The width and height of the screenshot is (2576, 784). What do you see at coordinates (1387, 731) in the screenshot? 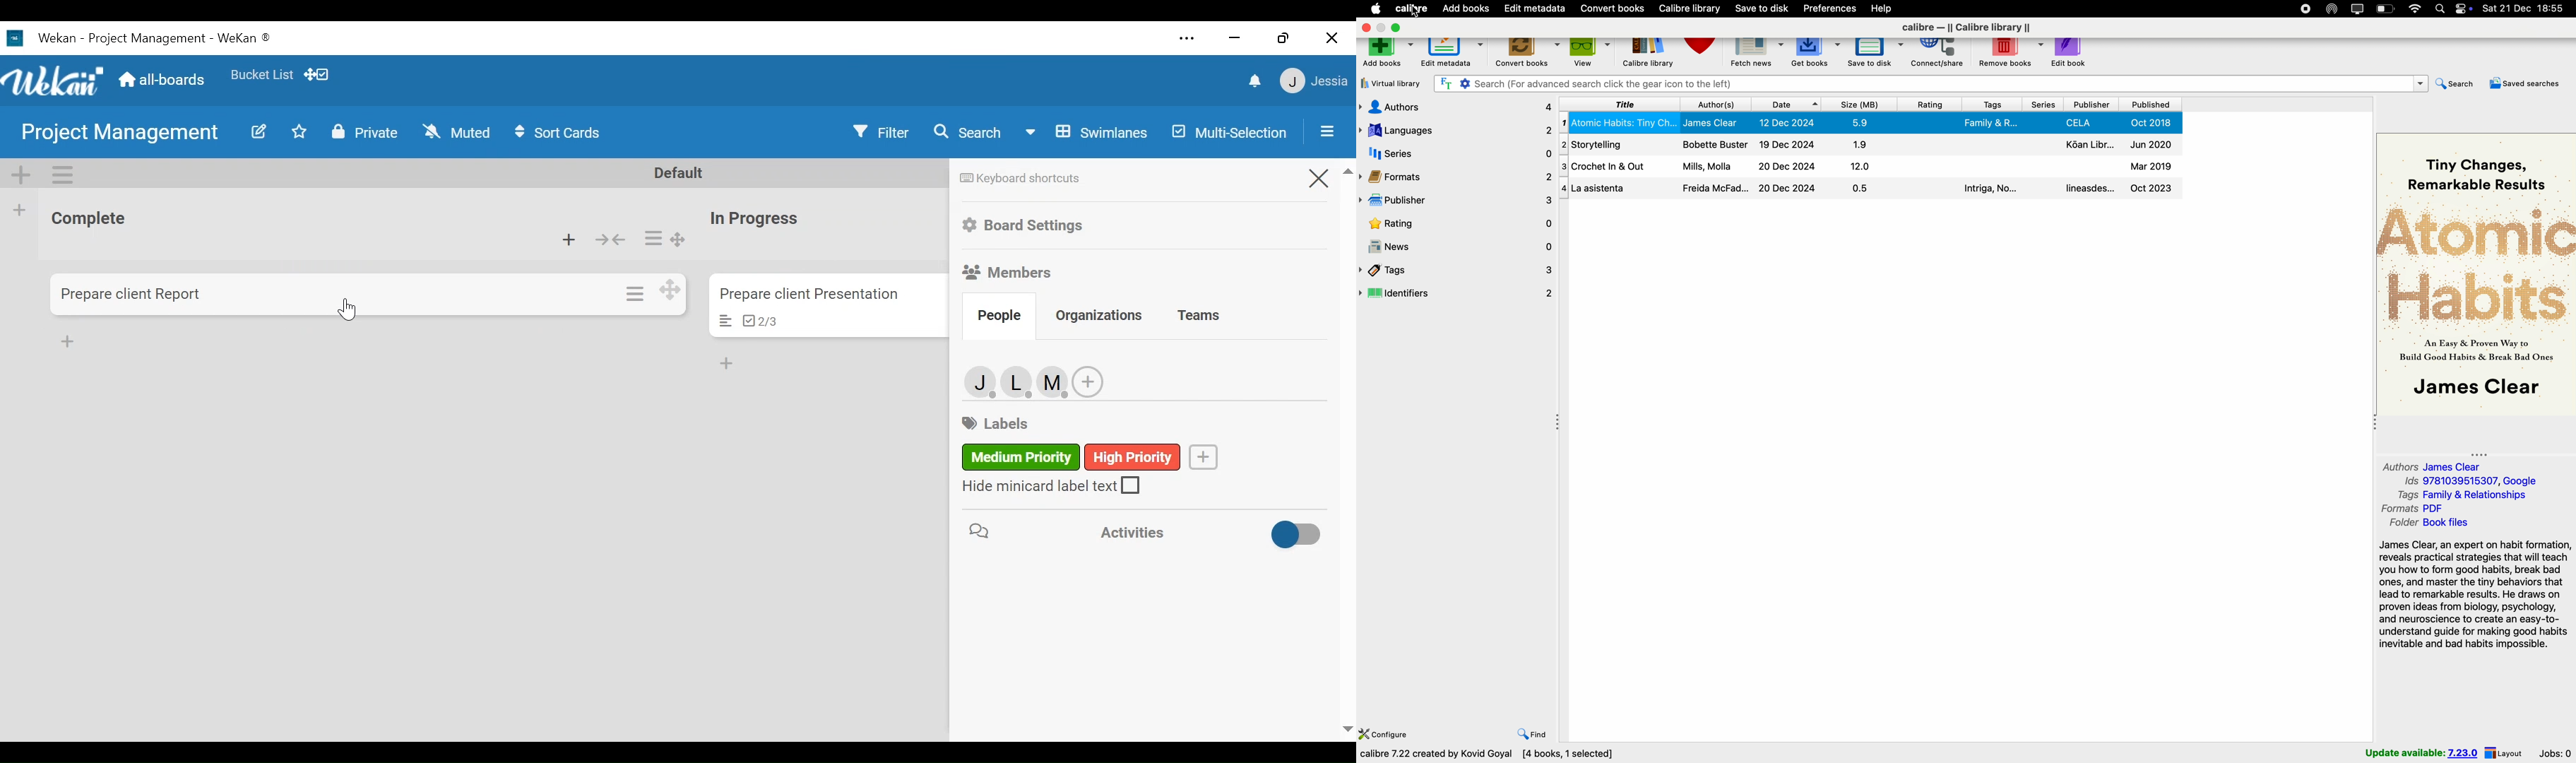
I see `configure` at bounding box center [1387, 731].